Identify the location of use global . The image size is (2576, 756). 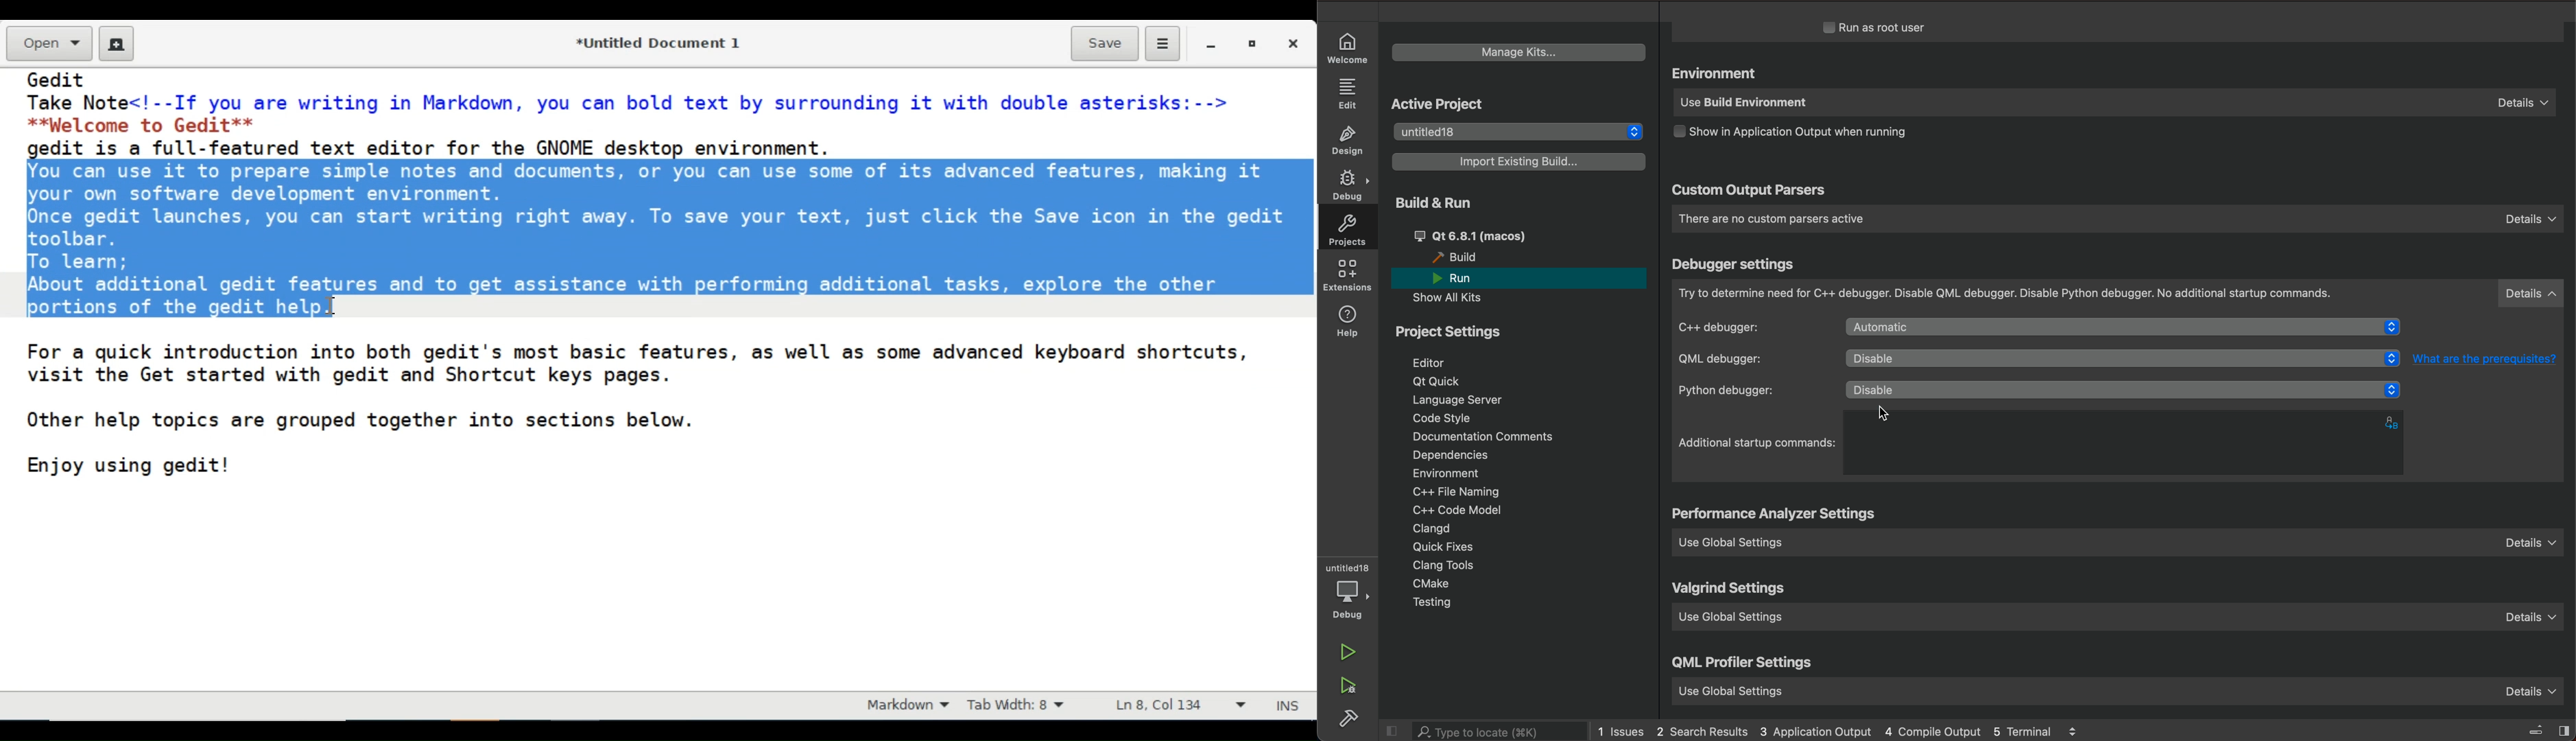
(2124, 542).